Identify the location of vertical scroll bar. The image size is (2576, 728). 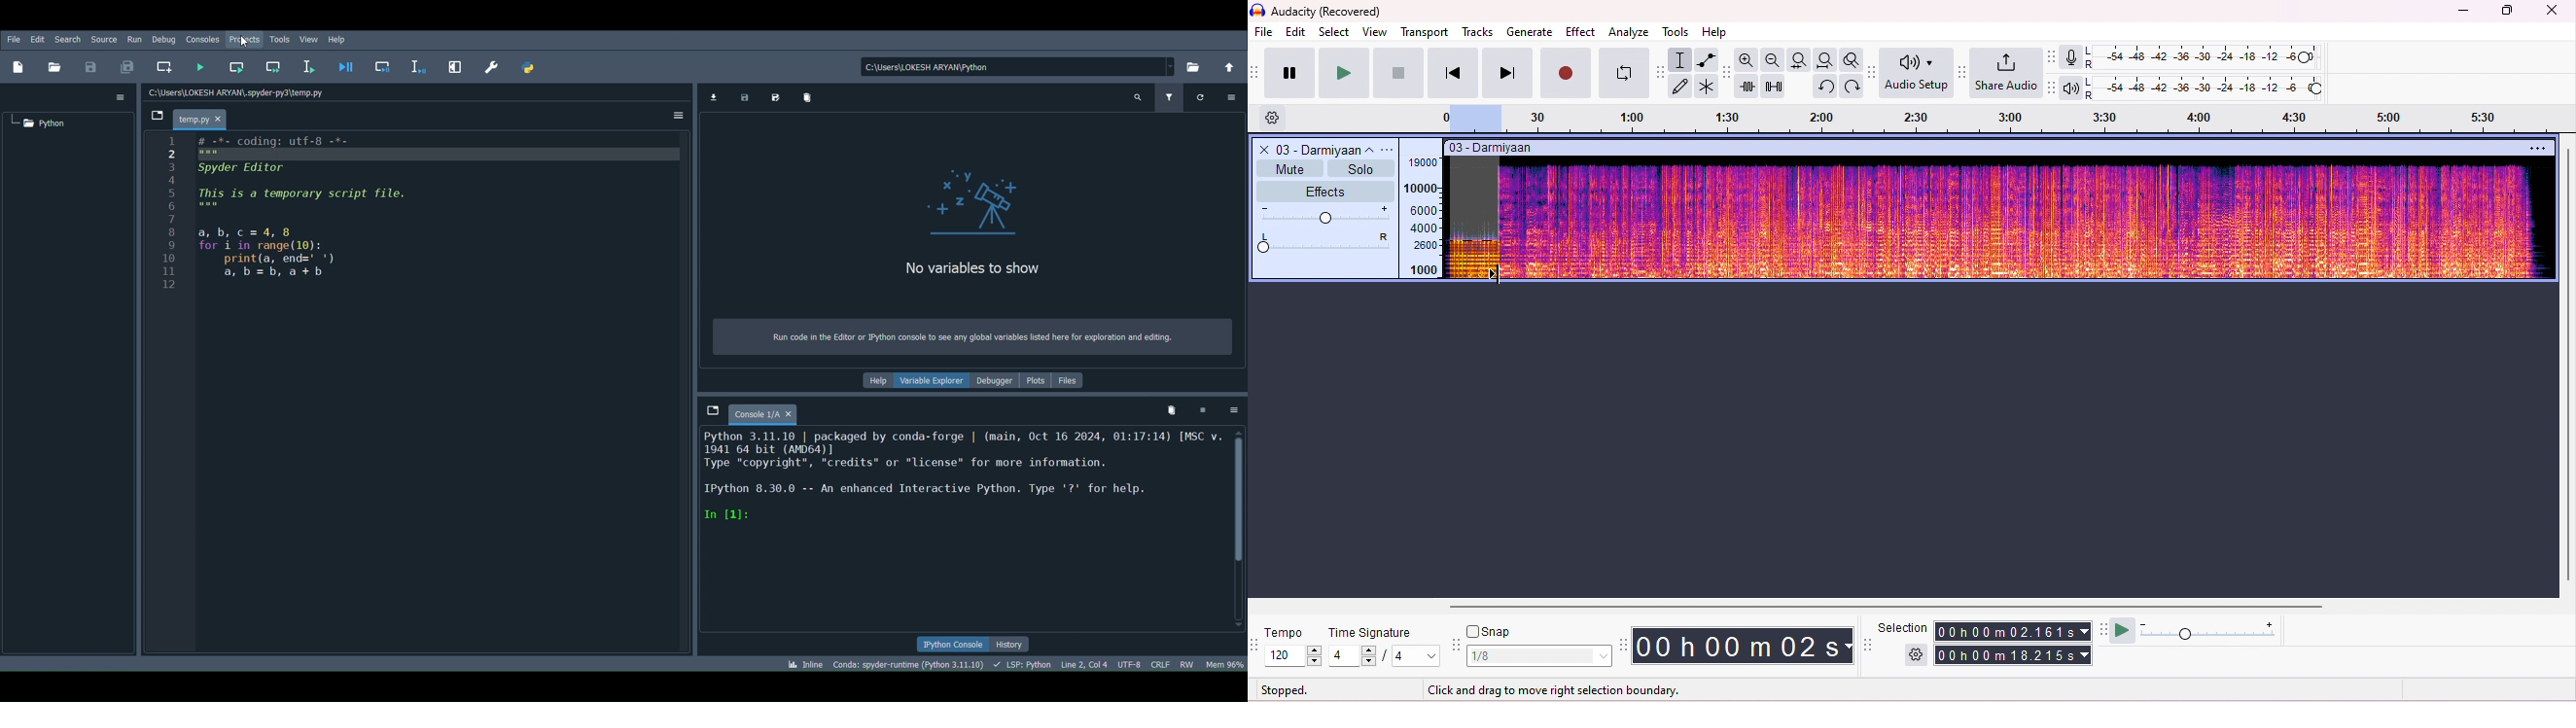
(2567, 366).